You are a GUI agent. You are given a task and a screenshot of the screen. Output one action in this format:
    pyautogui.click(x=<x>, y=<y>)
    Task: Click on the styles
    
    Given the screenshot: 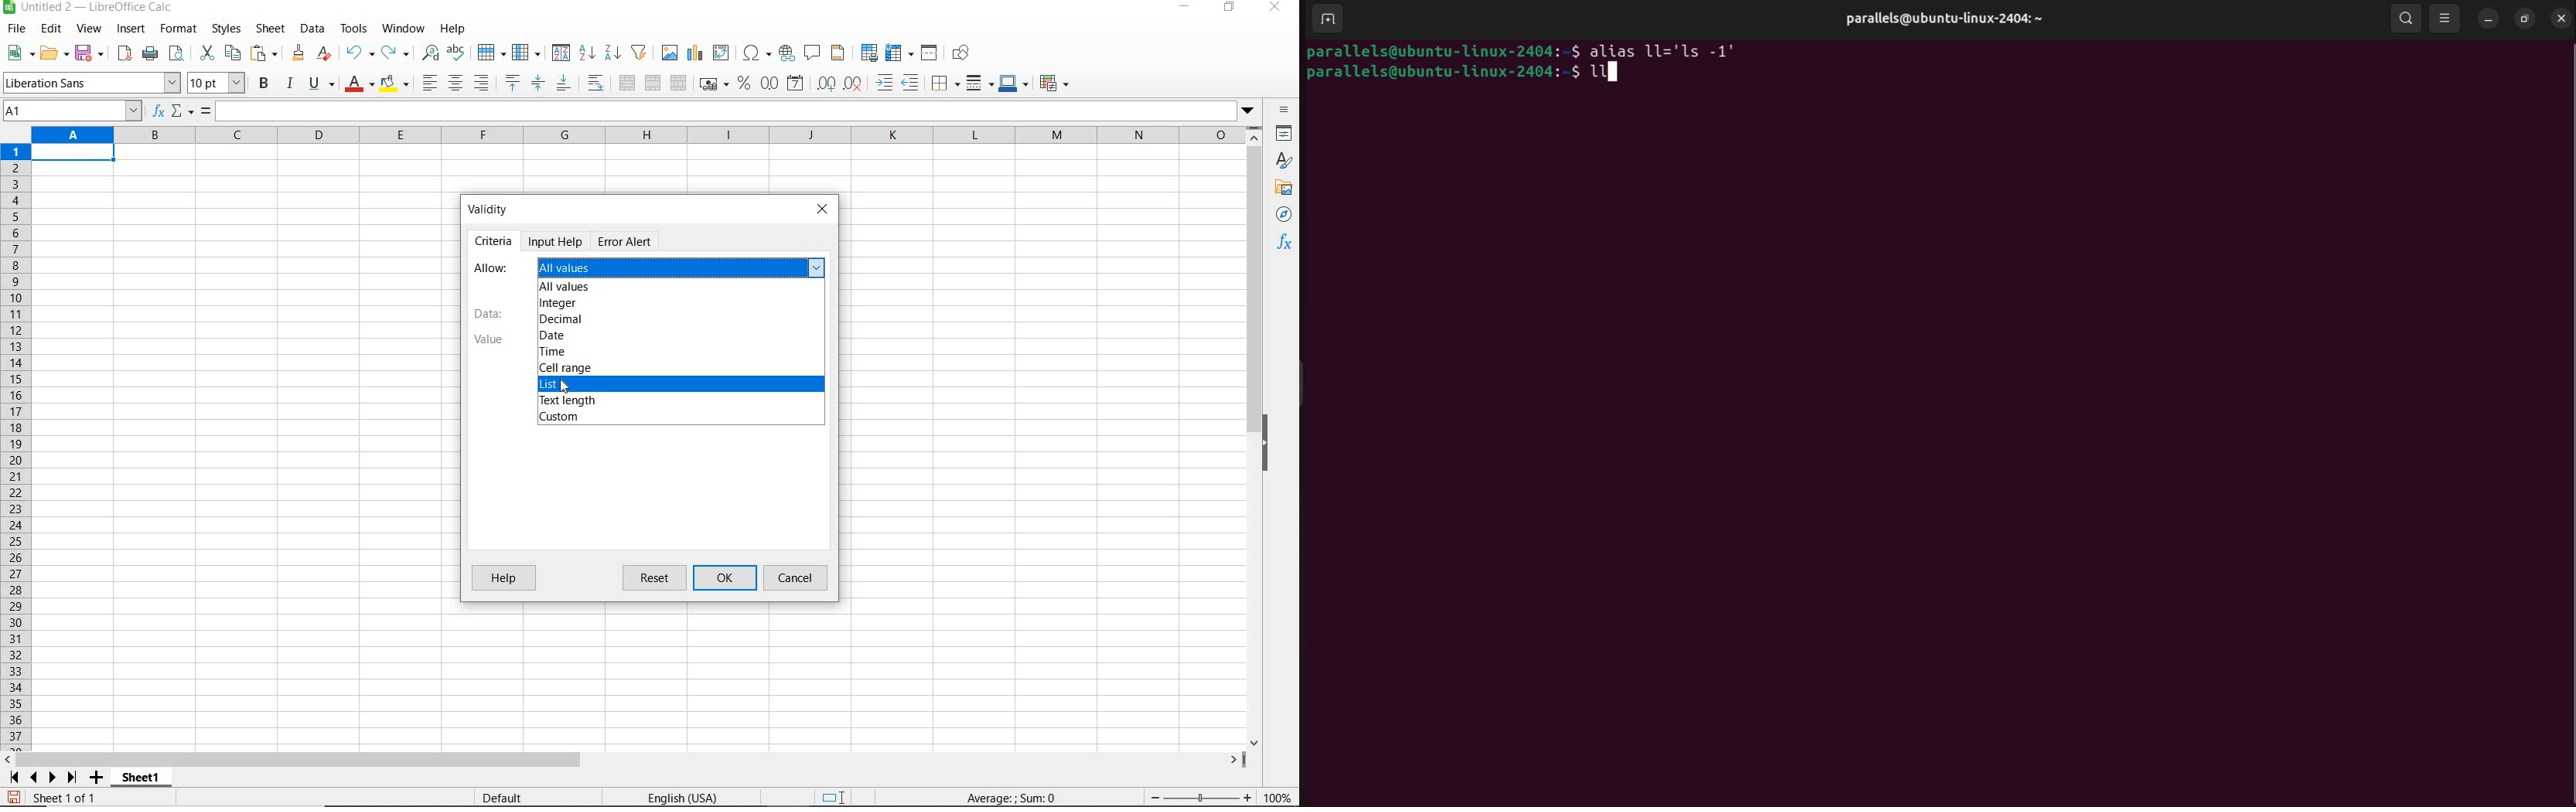 What is the action you would take?
    pyautogui.click(x=1285, y=162)
    